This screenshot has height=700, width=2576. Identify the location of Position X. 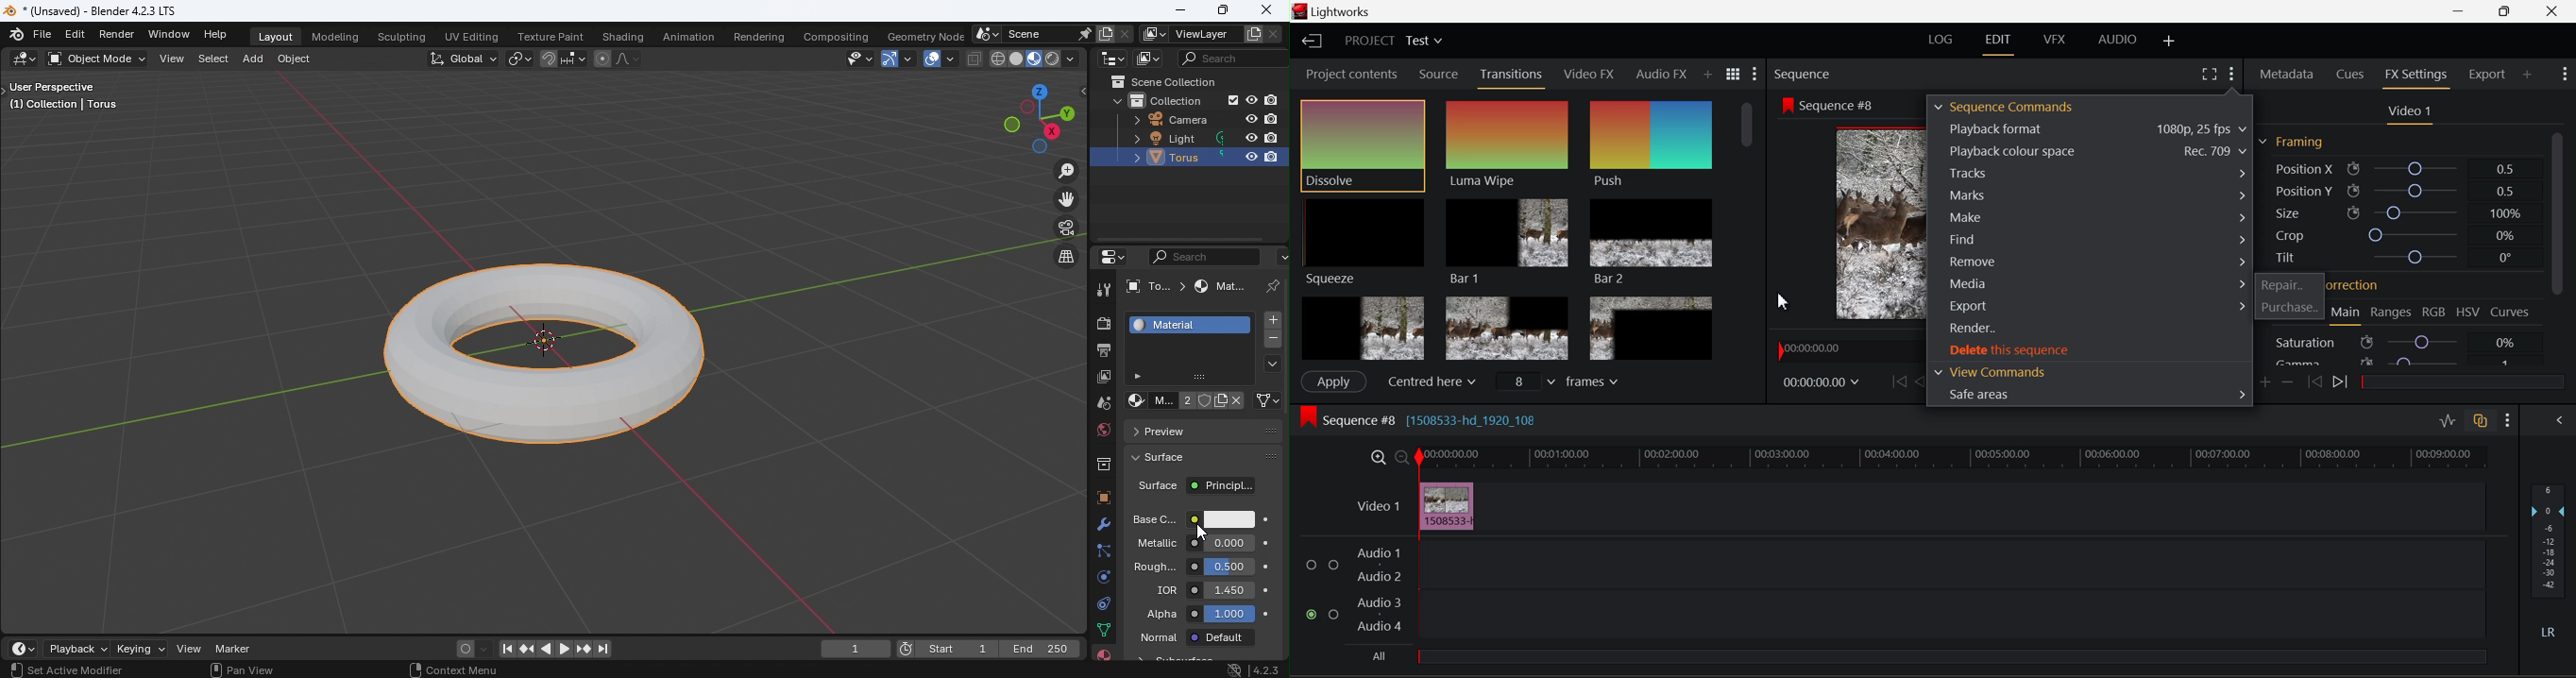
(2395, 167).